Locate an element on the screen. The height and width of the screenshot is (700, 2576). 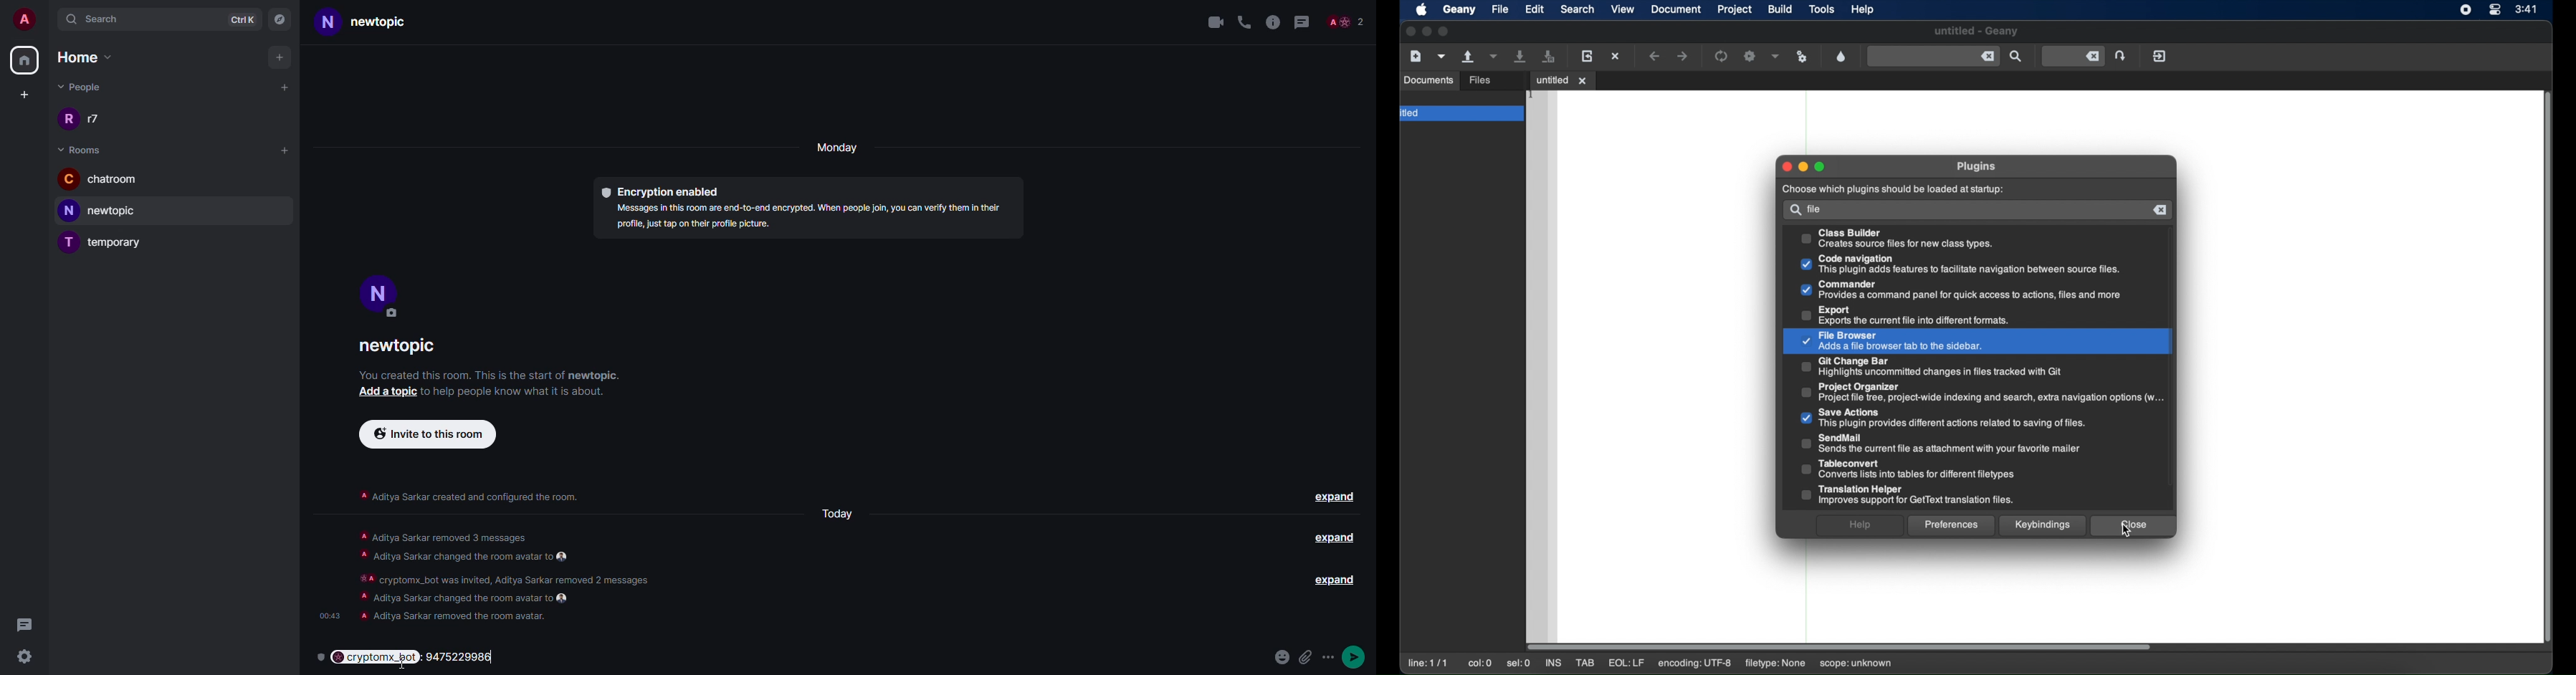
create a new file is located at coordinates (1416, 56).